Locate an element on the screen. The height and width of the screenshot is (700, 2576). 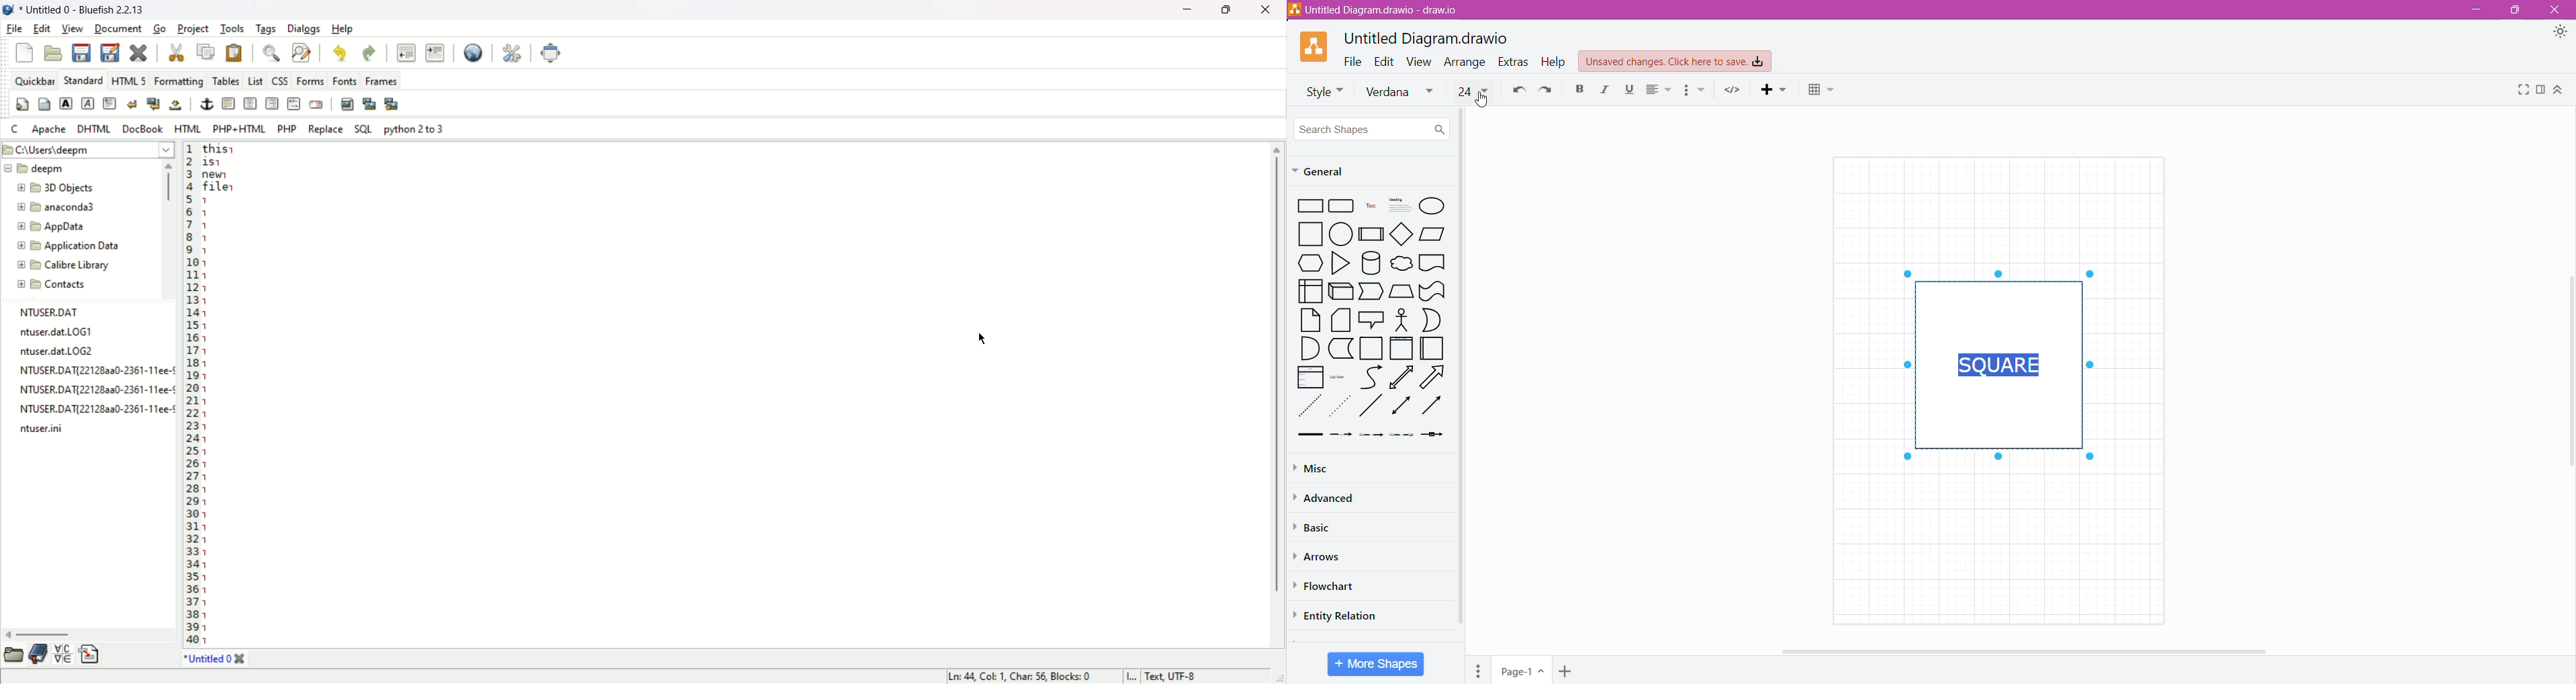
scroll bar is located at coordinates (170, 229).